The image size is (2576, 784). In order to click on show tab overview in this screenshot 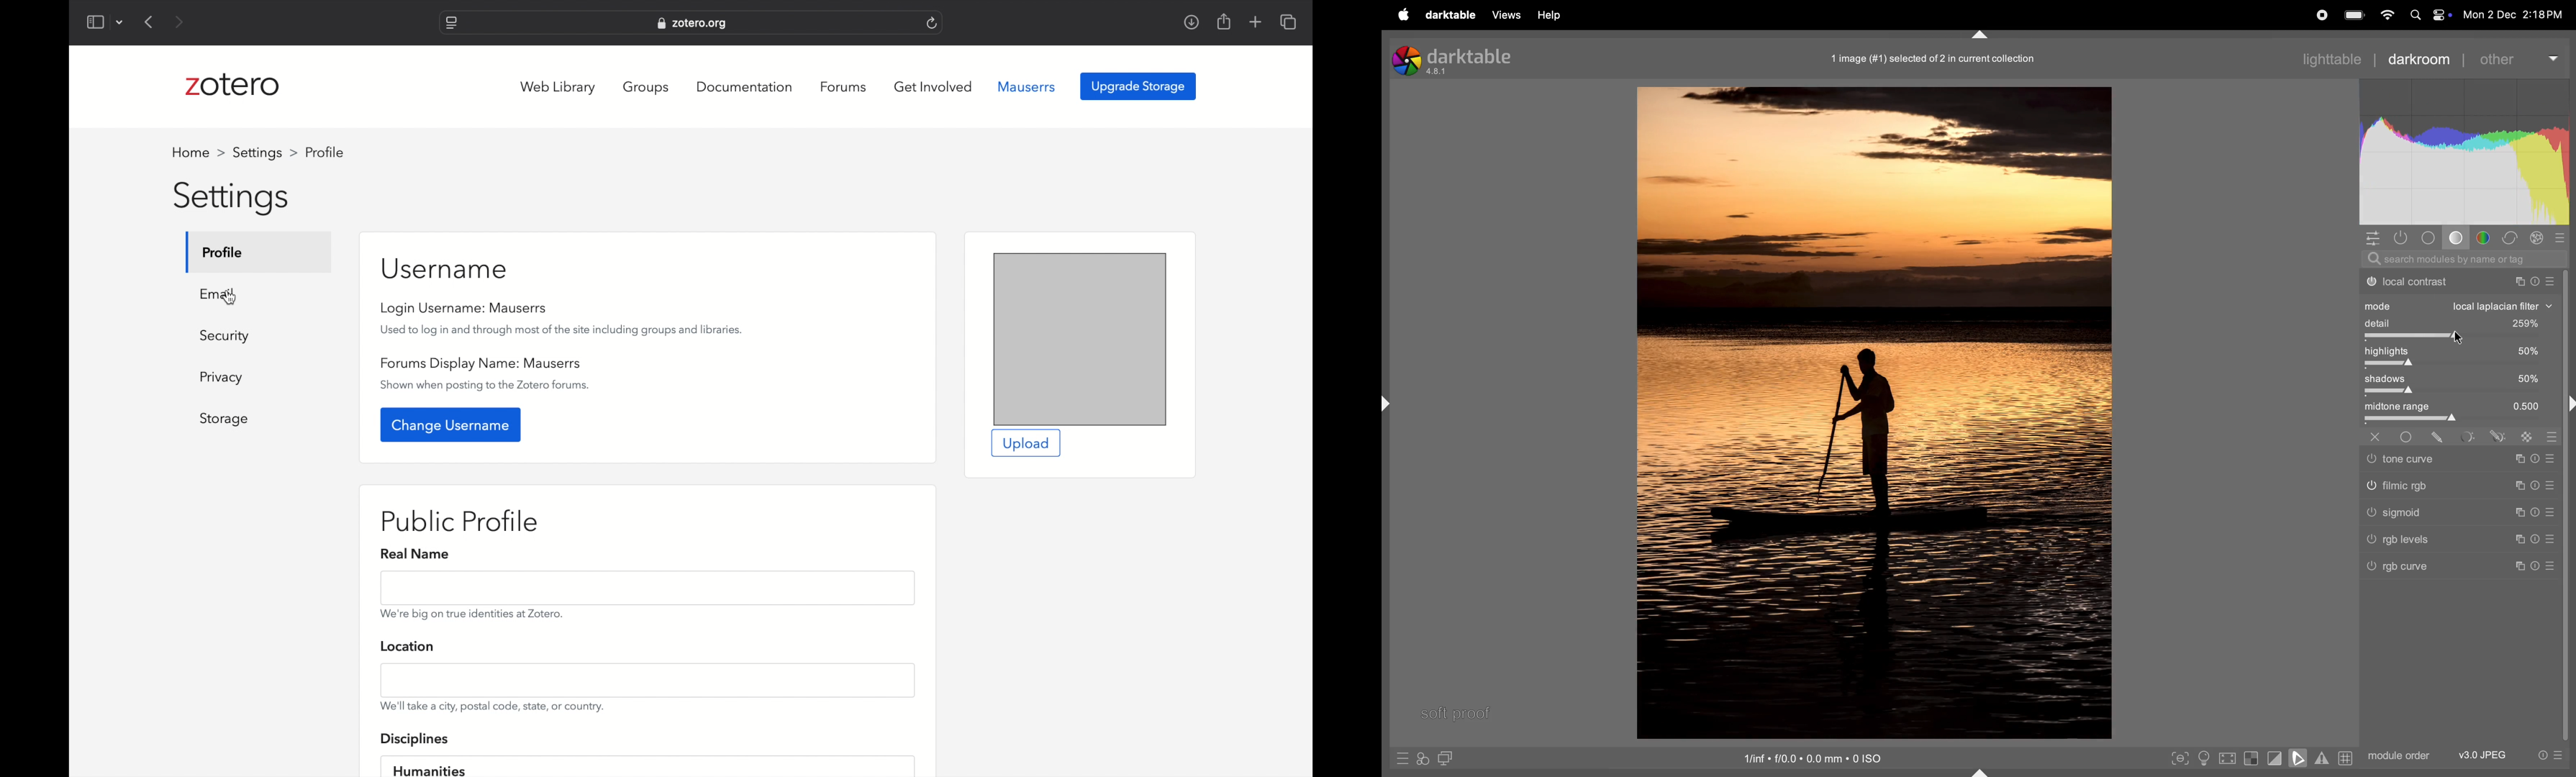, I will do `click(1288, 22)`.